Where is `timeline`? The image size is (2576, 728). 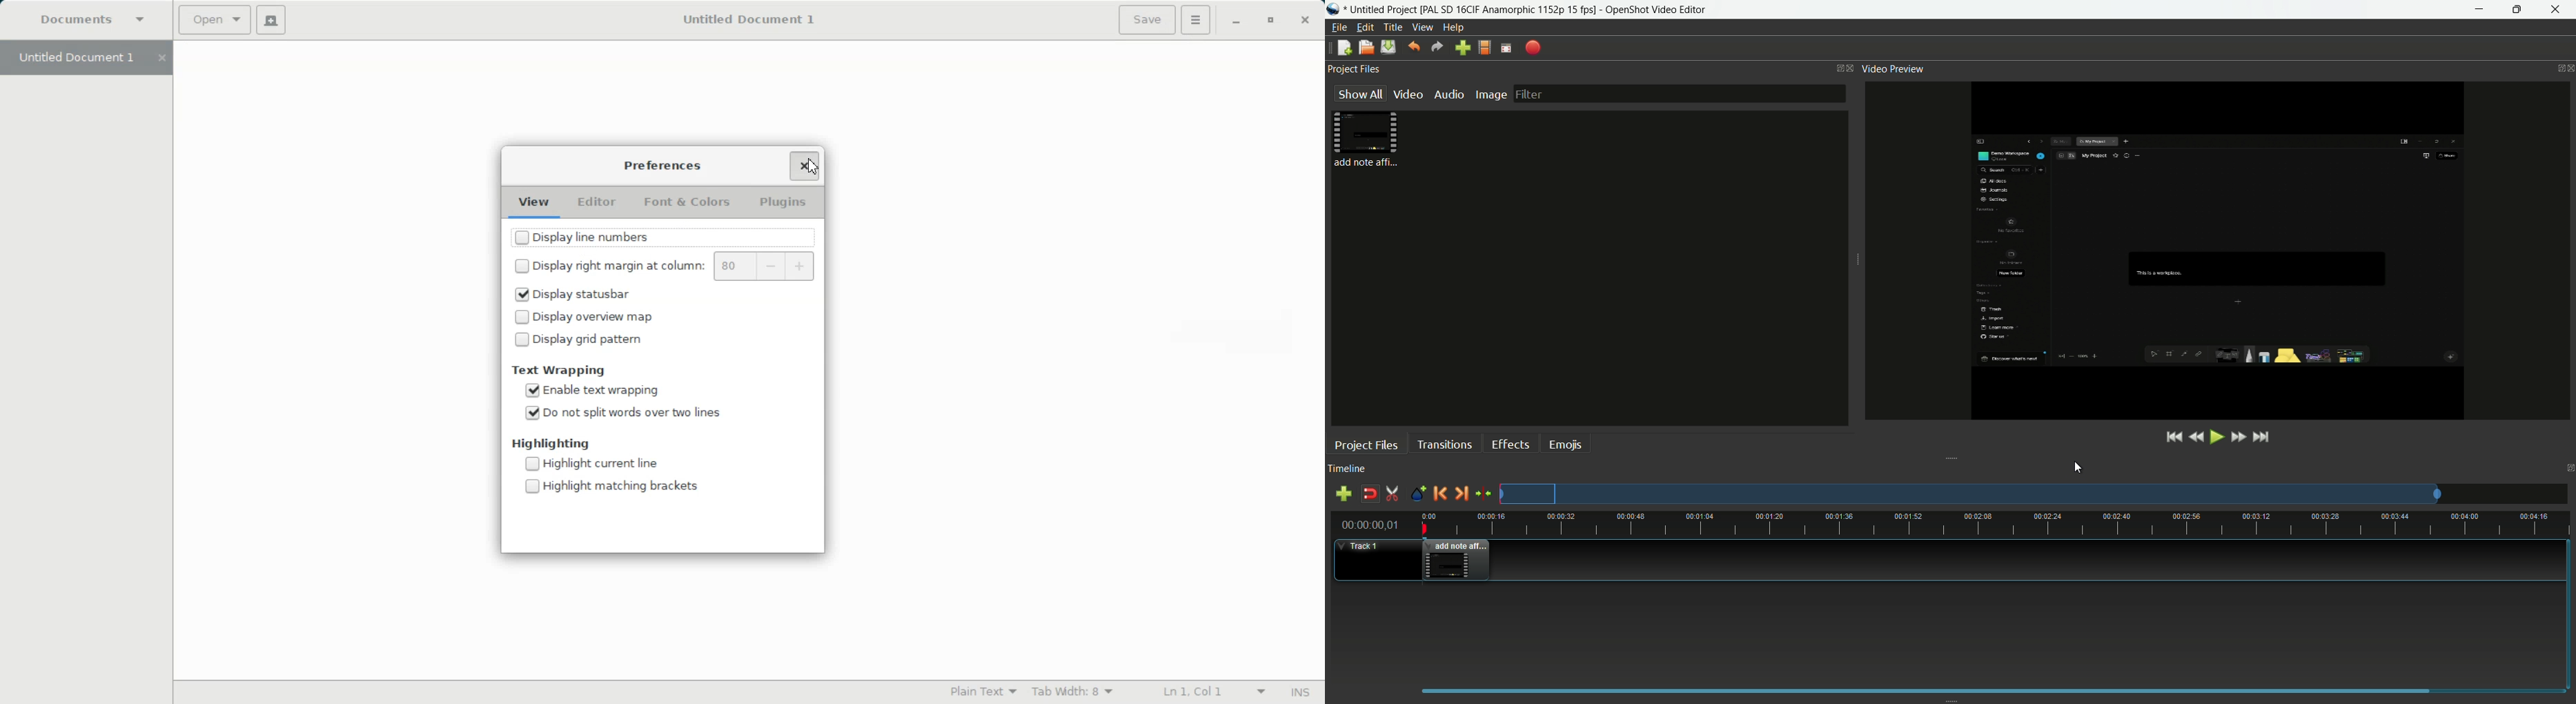
timeline is located at coordinates (1347, 469).